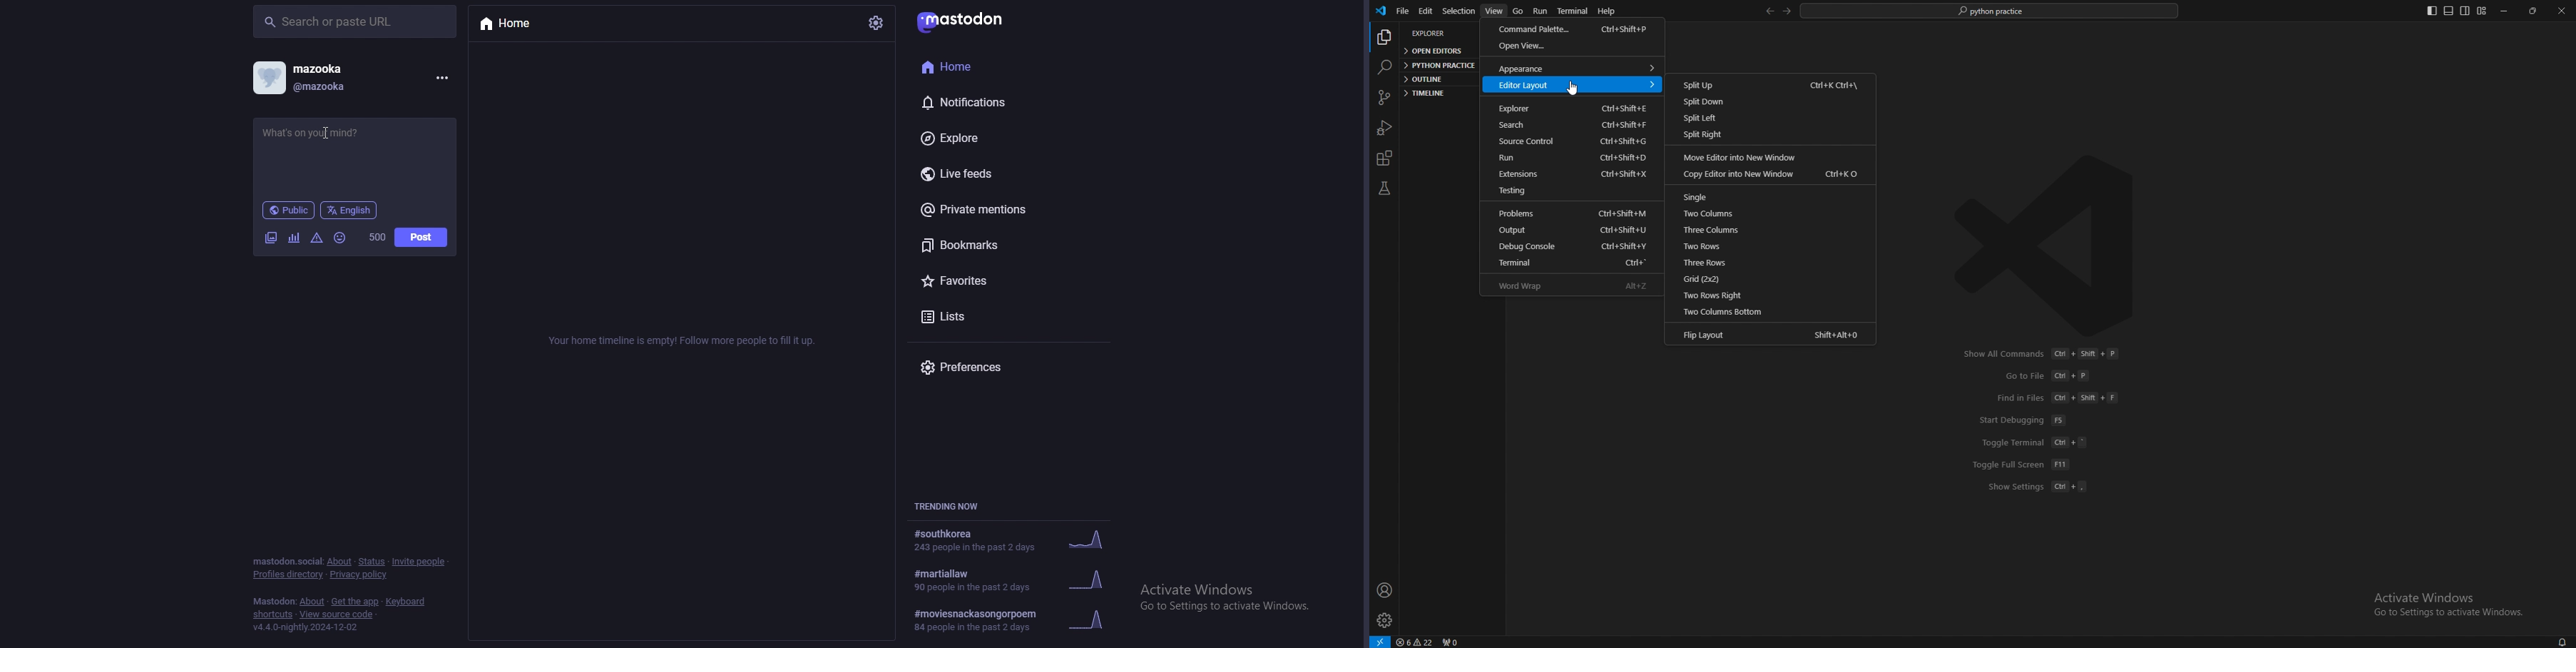  Describe the element at coordinates (990, 137) in the screenshot. I see `explore` at that location.